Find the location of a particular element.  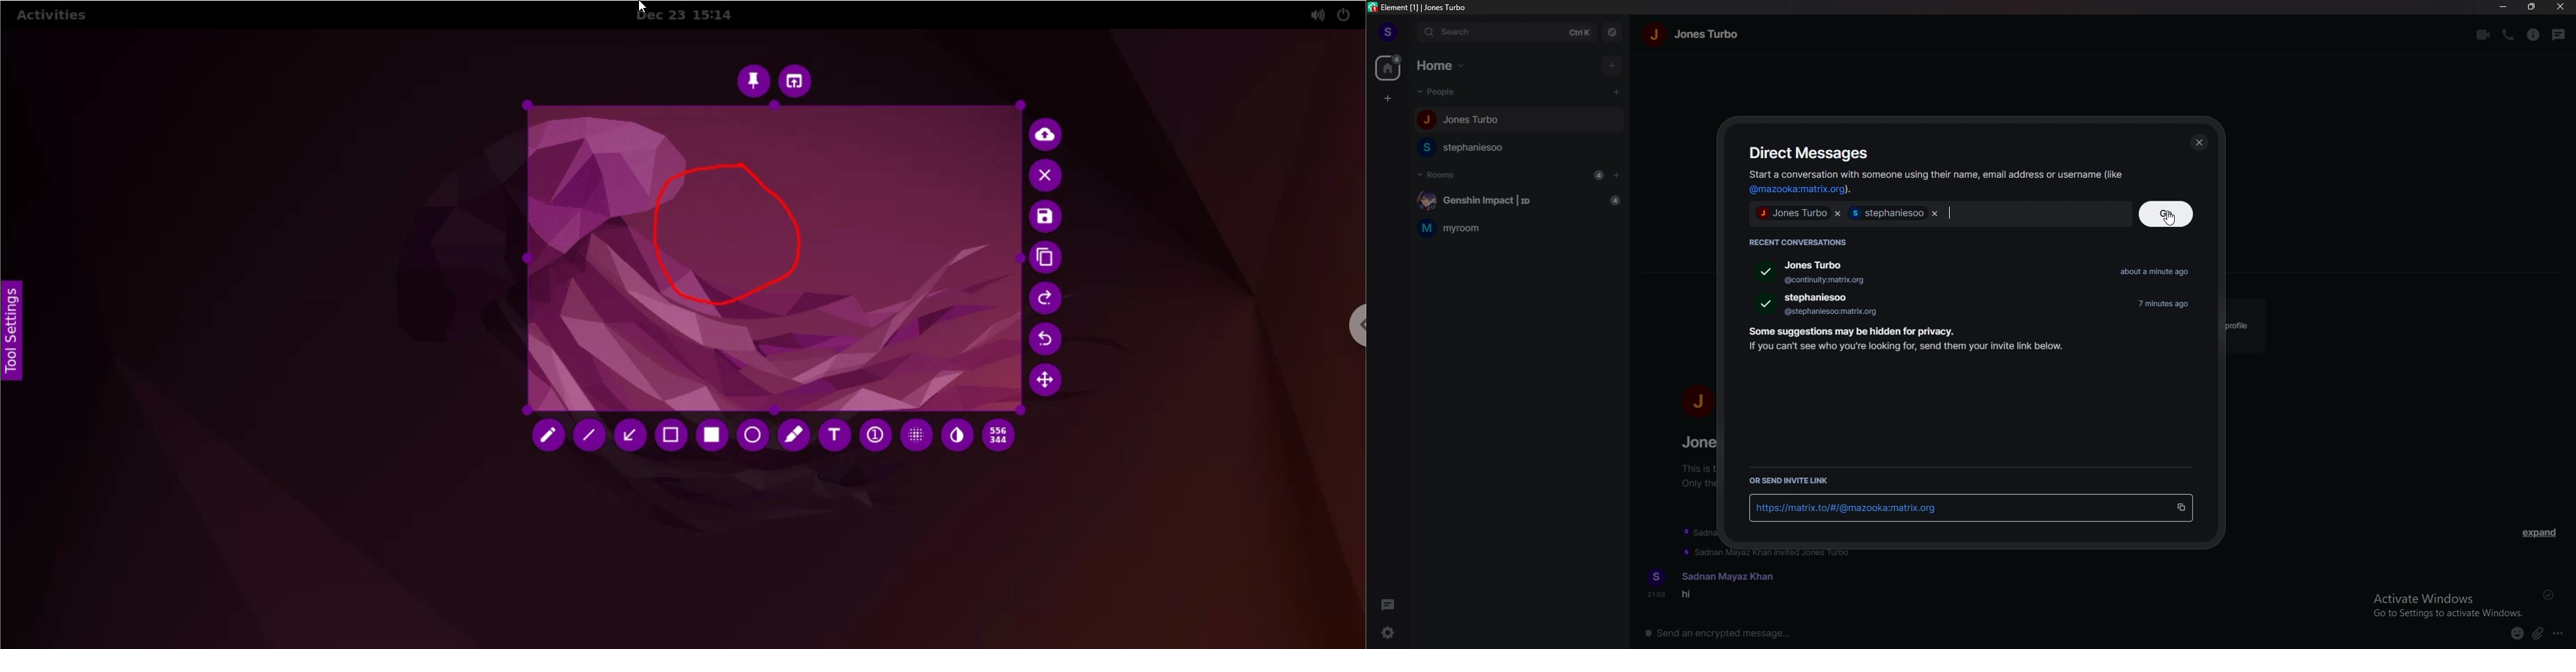

stephaniesoo is located at coordinates (1475, 148).